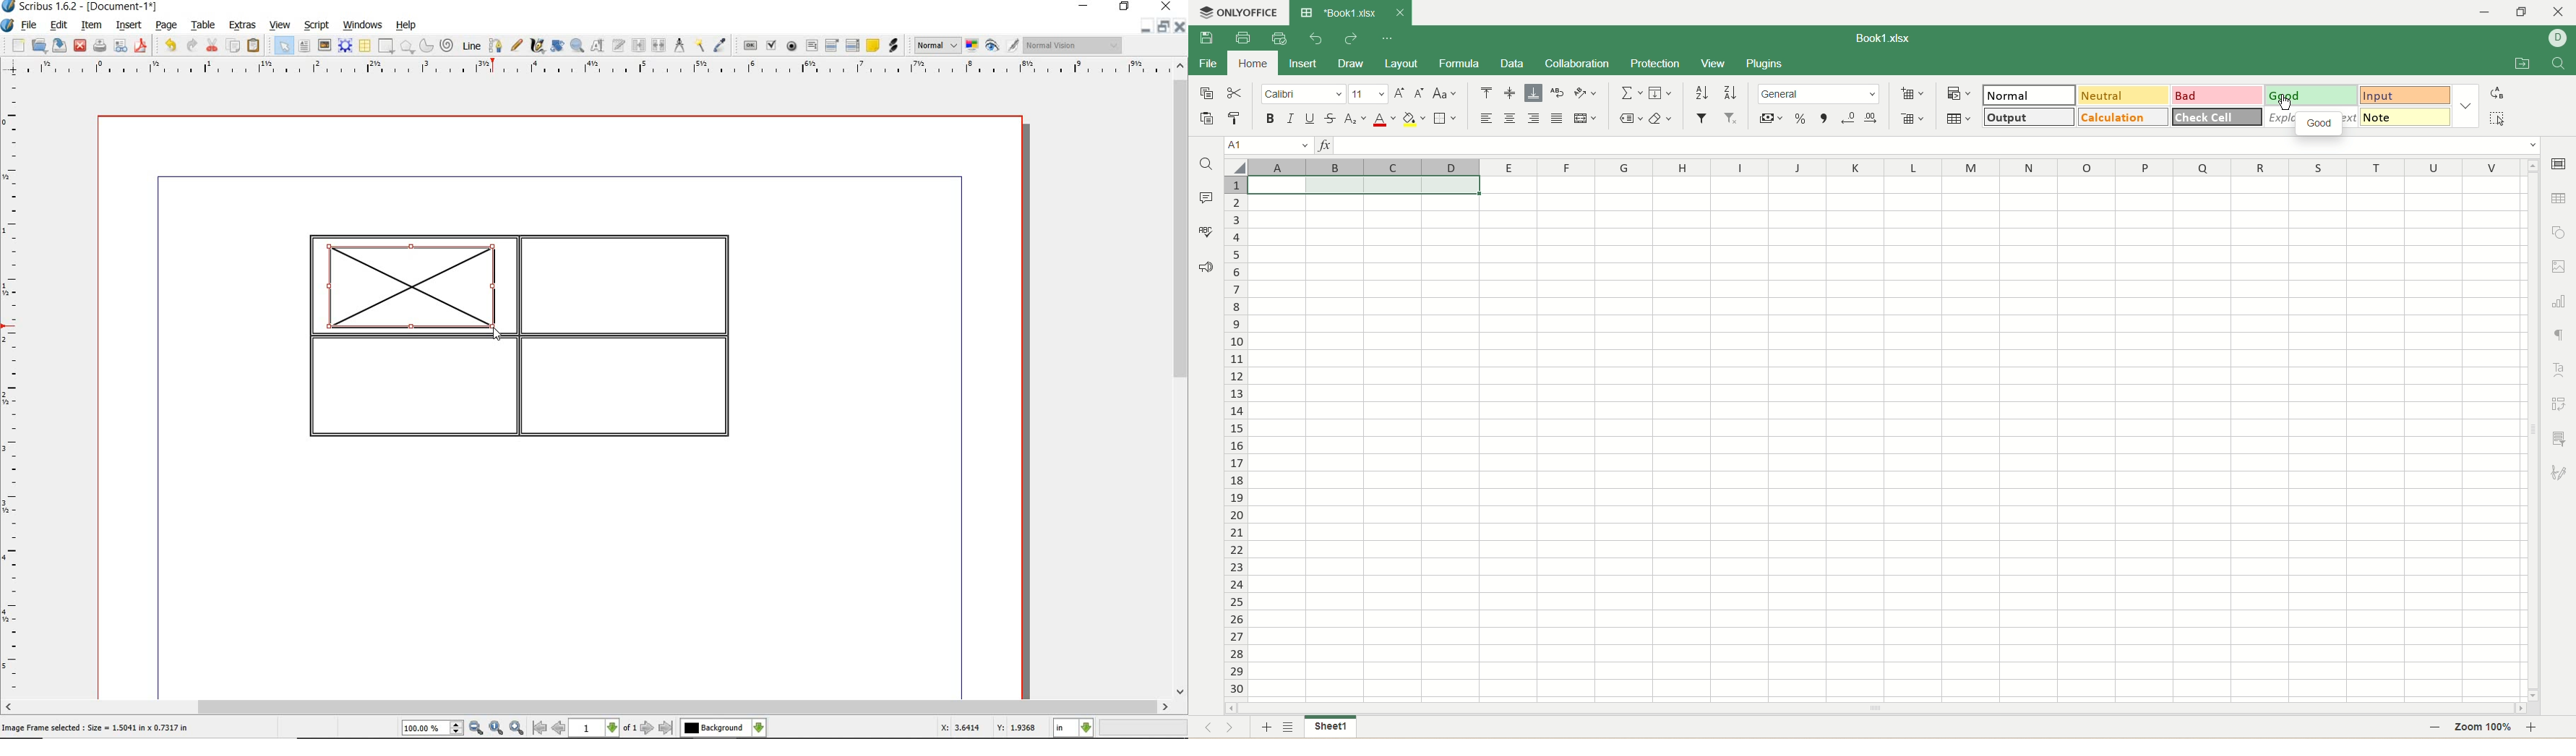 The width and height of the screenshot is (2576, 756). What do you see at coordinates (773, 47) in the screenshot?
I see `pdf check box` at bounding box center [773, 47].